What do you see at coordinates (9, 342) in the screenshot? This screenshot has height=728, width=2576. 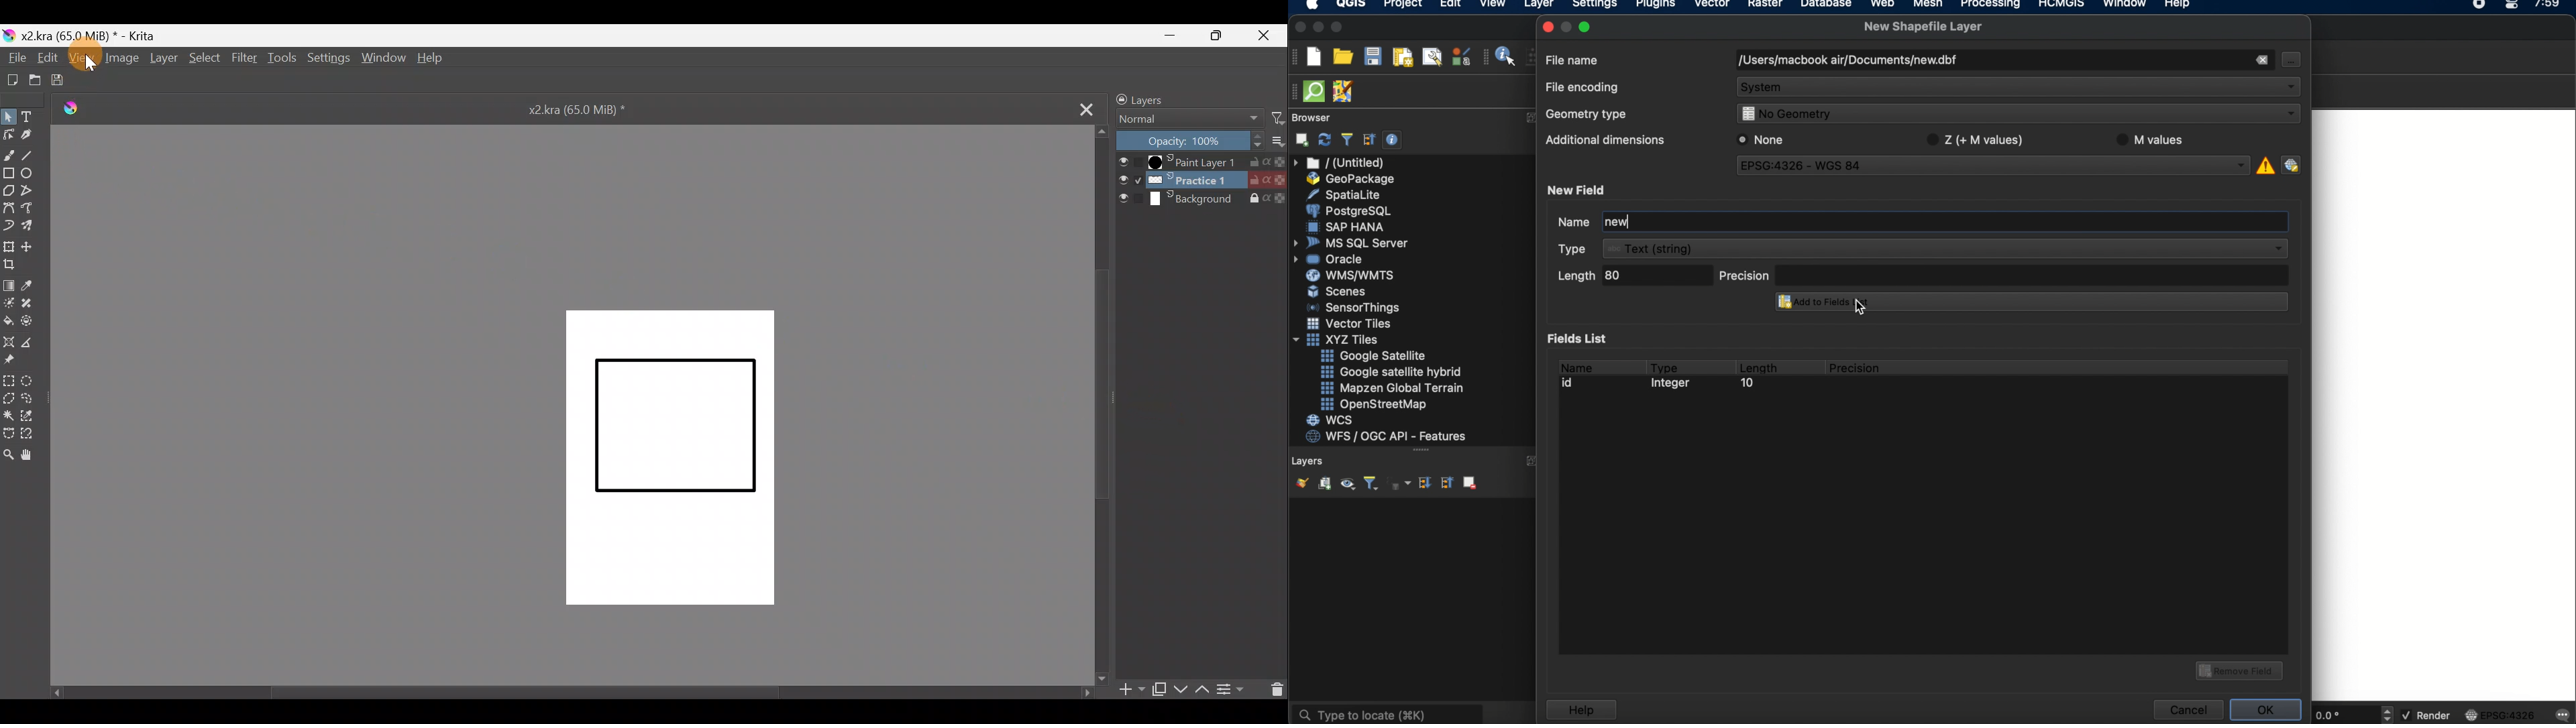 I see `Assistant tool` at bounding box center [9, 342].